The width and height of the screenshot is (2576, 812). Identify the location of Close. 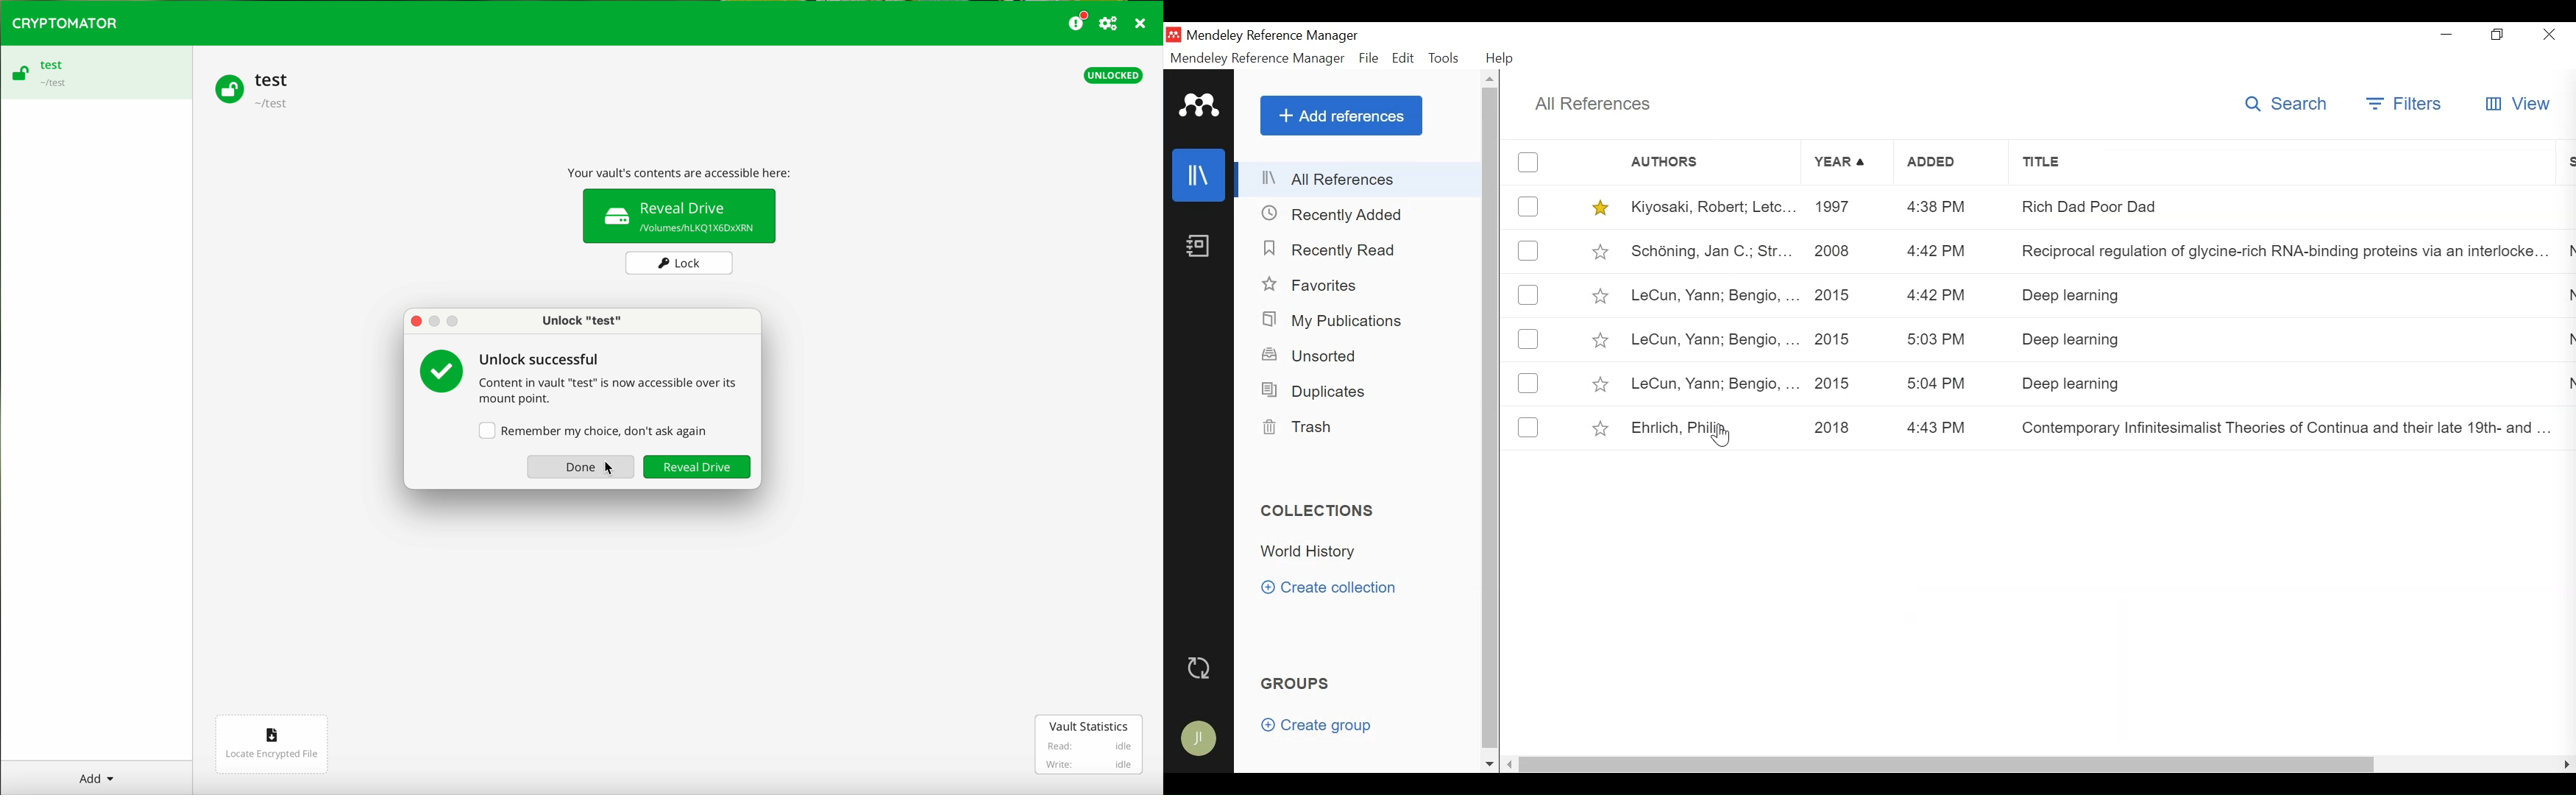
(2546, 35).